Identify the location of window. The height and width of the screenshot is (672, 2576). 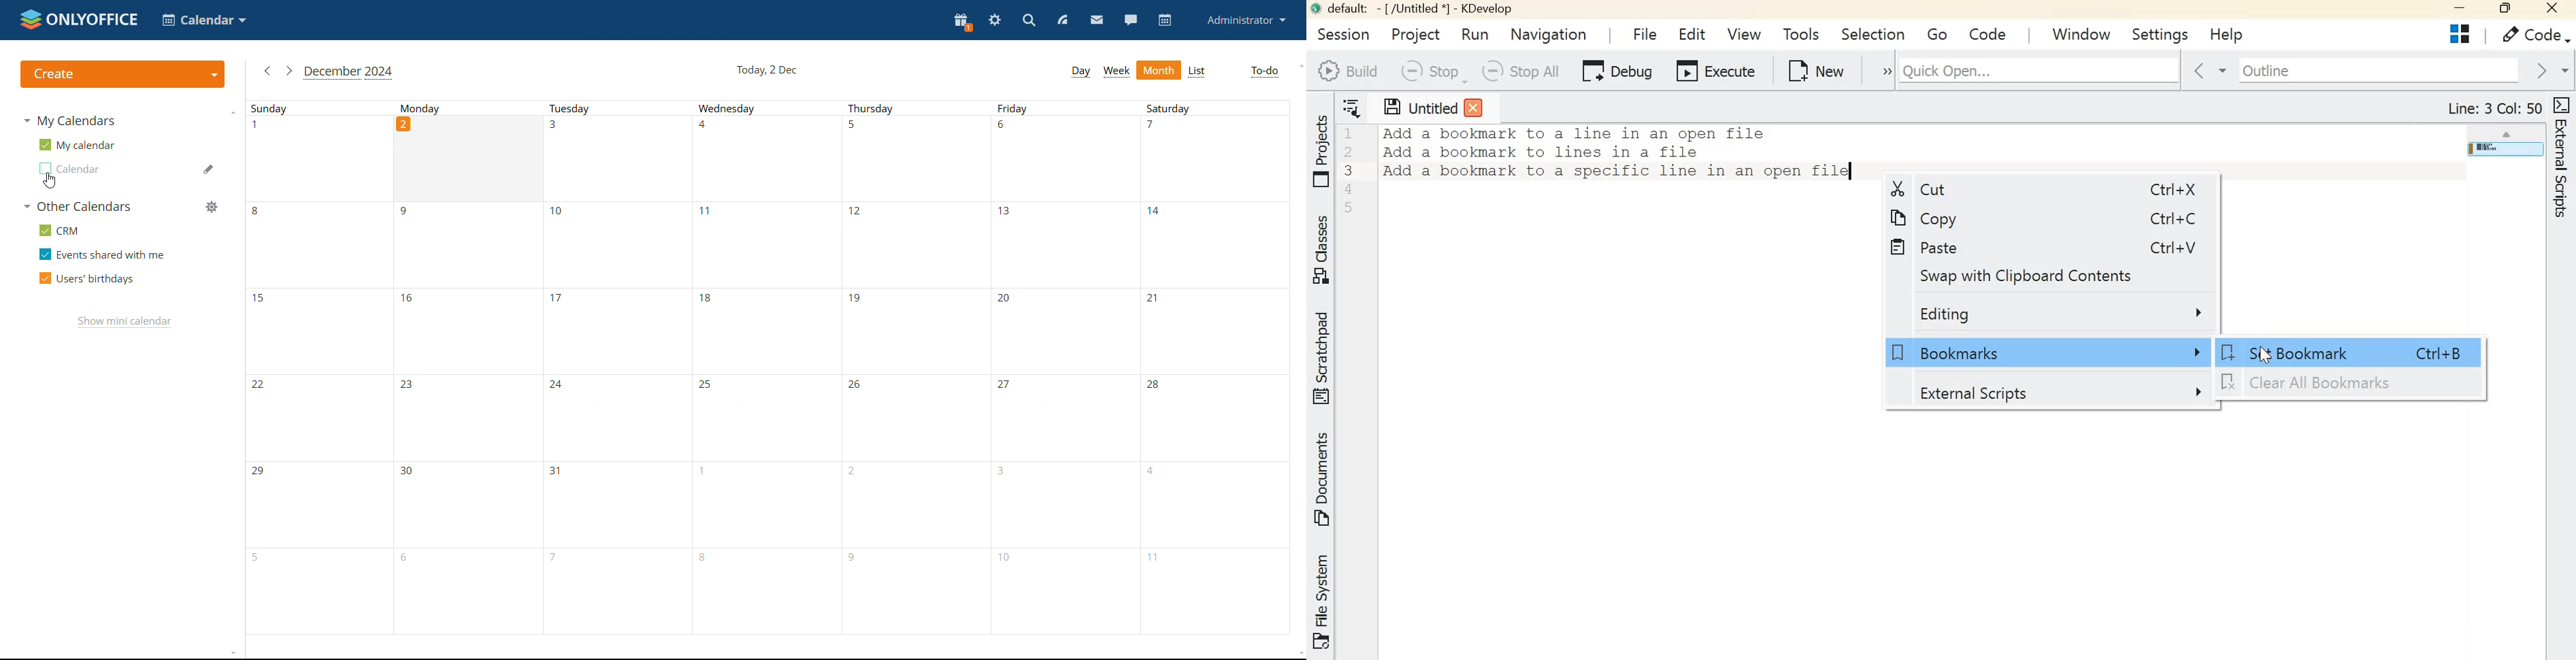
(2081, 31).